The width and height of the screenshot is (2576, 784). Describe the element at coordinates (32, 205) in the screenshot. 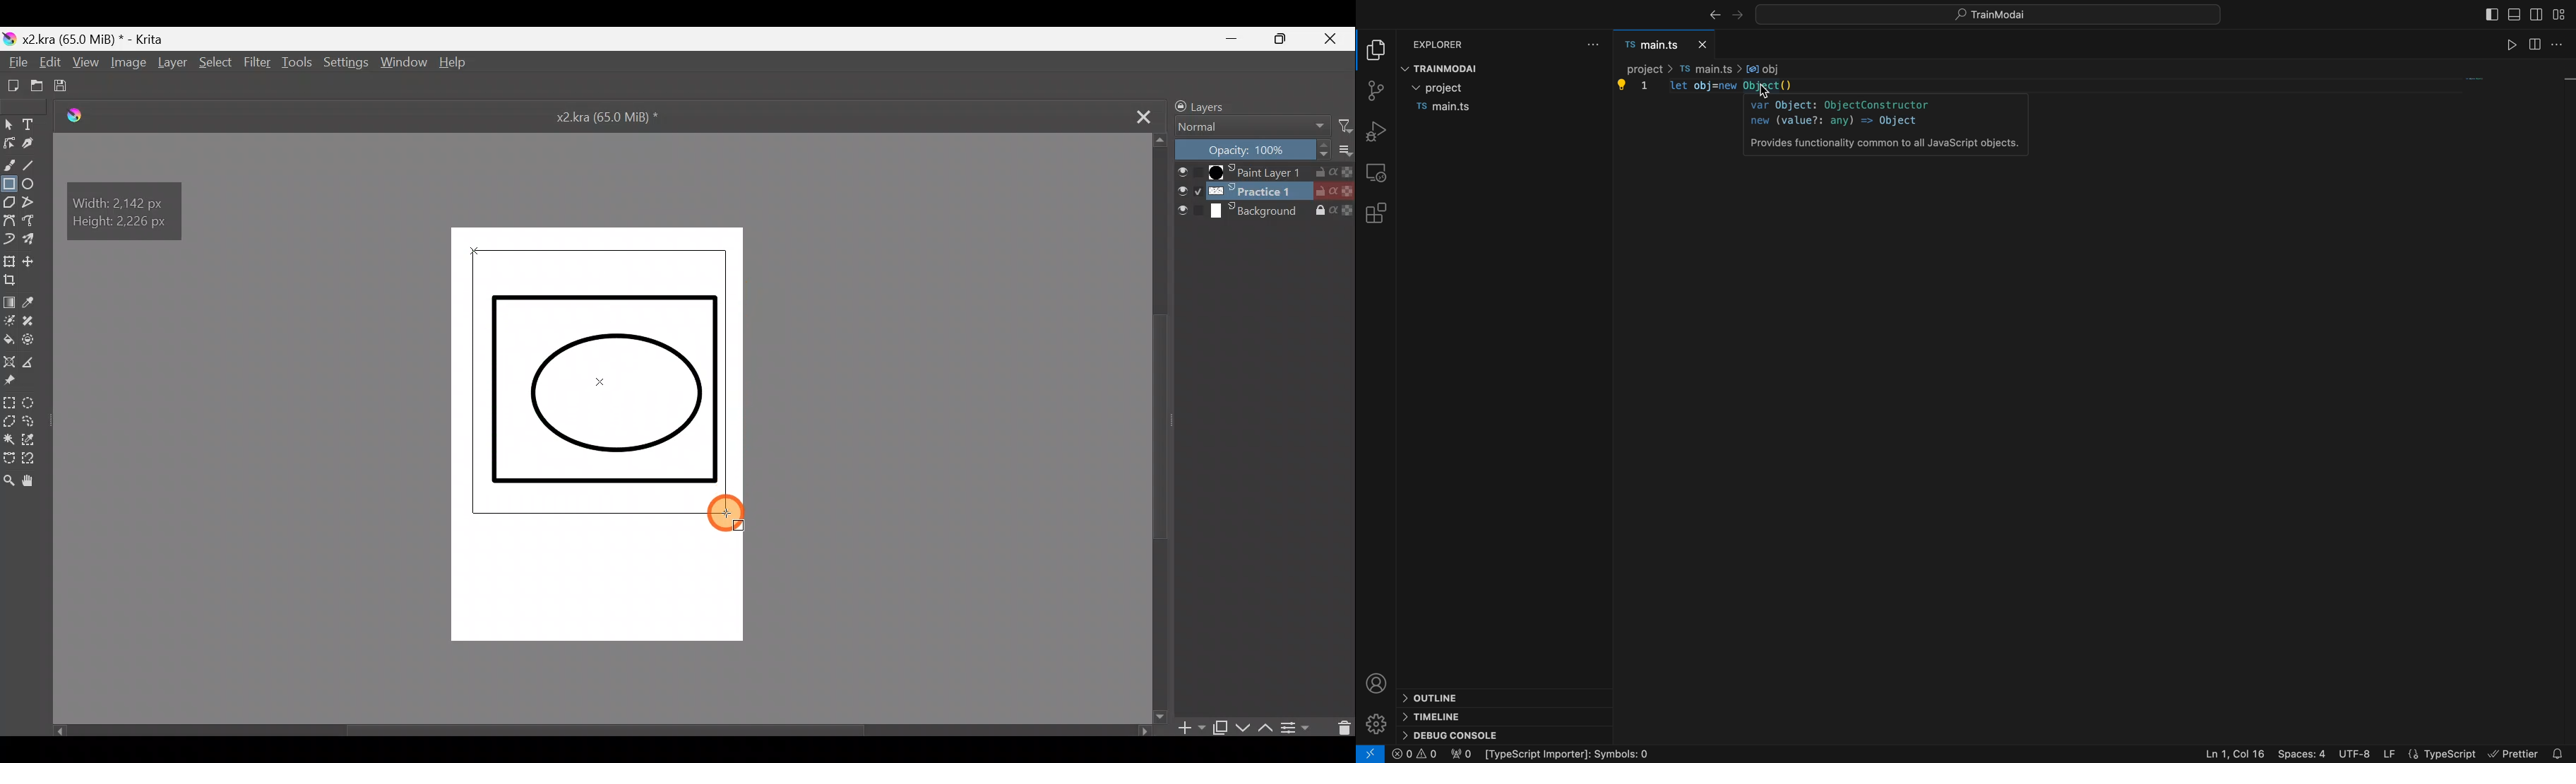

I see `Polyline tool` at that location.